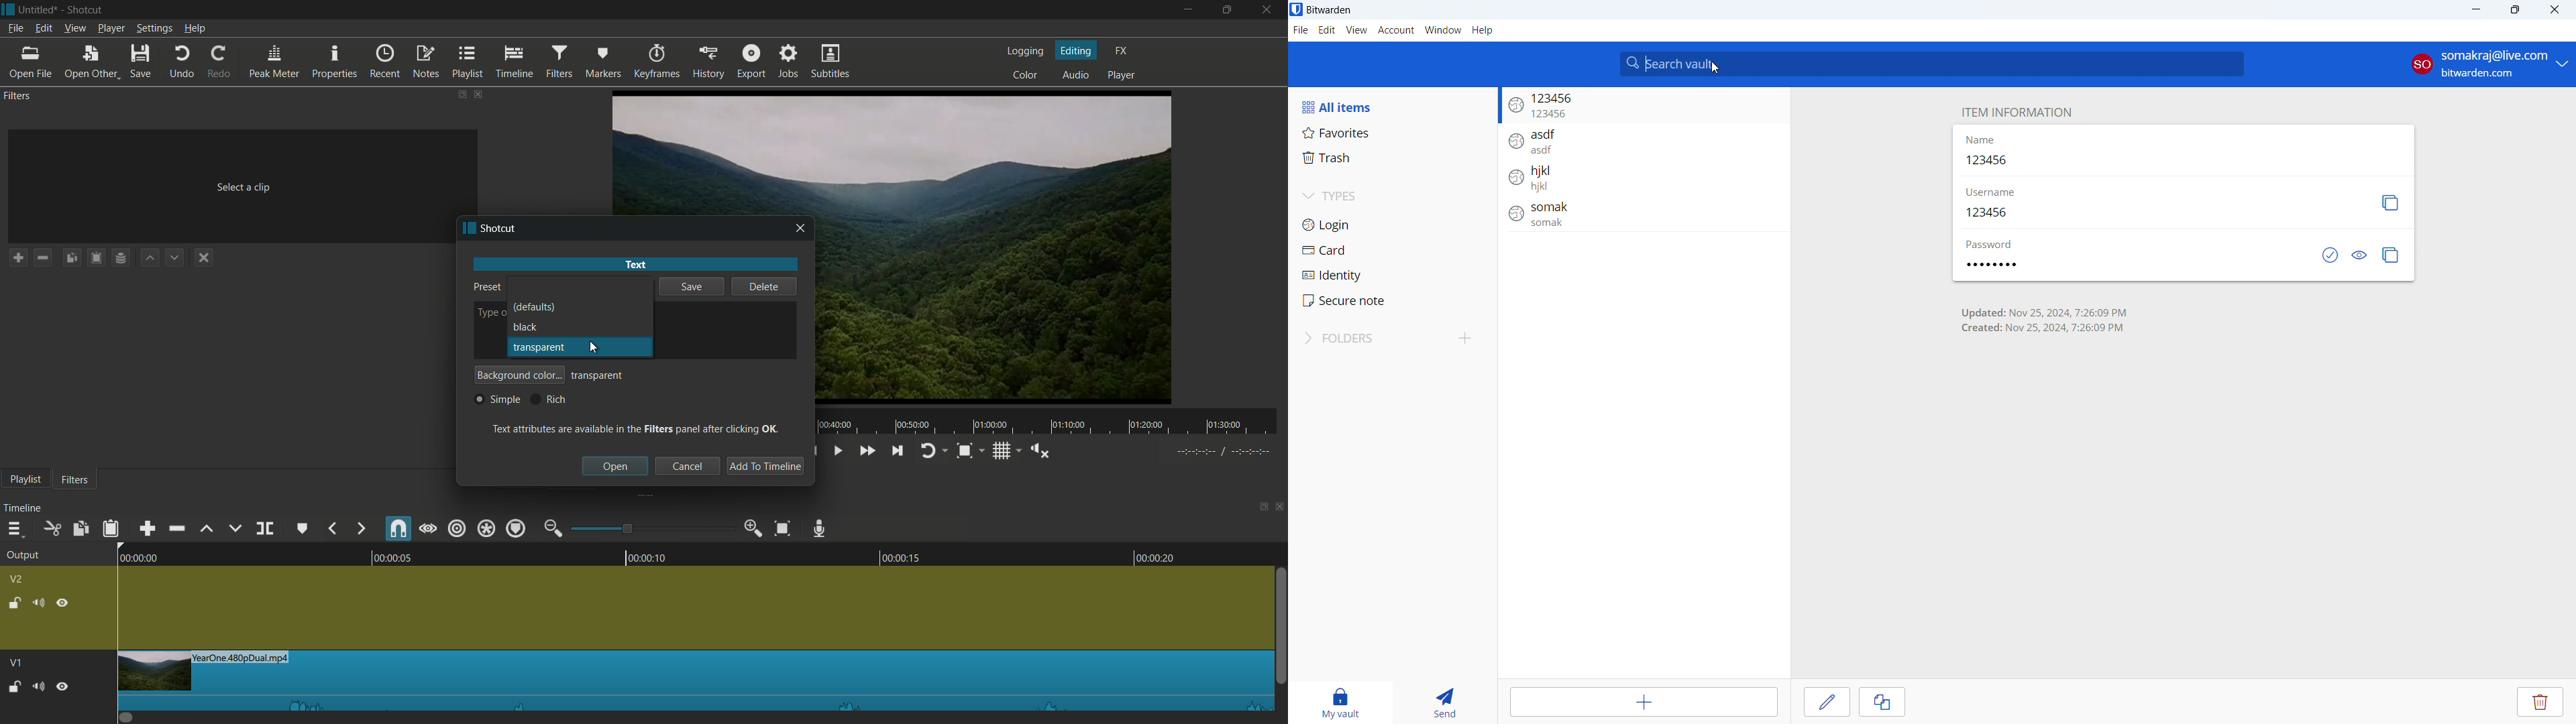  I want to click on redo, so click(220, 62).